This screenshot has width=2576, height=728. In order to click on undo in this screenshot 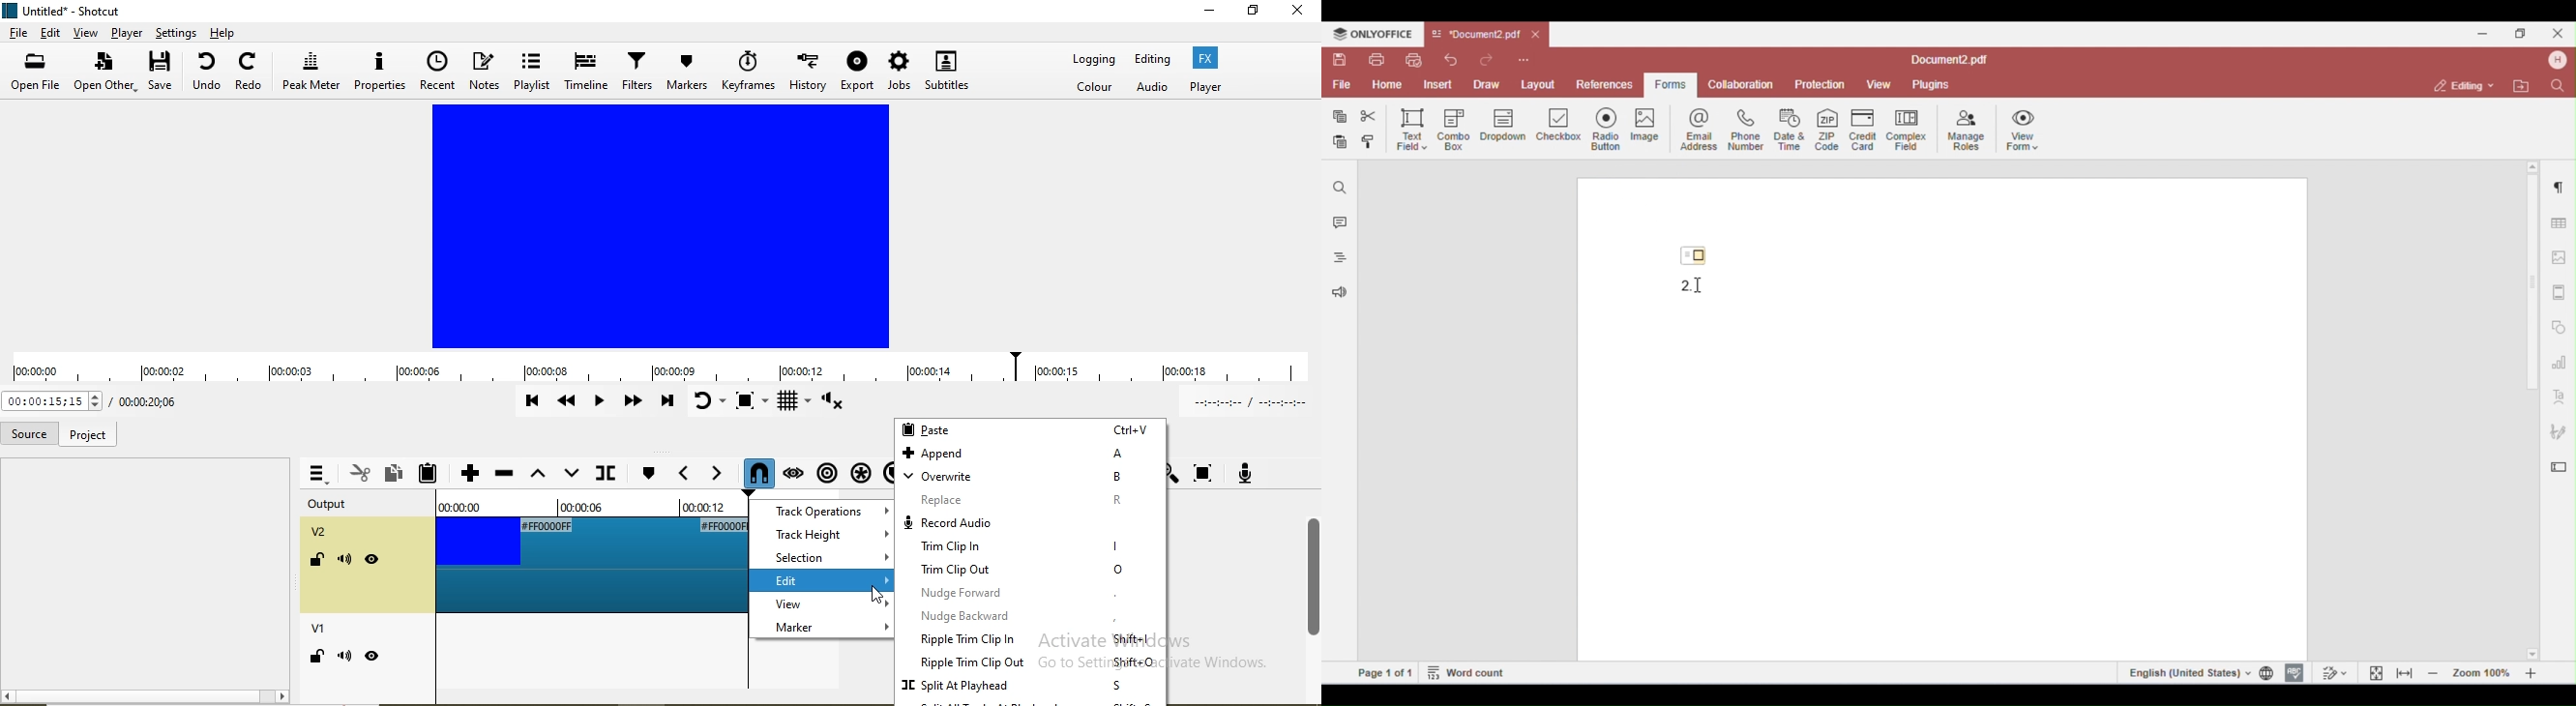, I will do `click(206, 74)`.